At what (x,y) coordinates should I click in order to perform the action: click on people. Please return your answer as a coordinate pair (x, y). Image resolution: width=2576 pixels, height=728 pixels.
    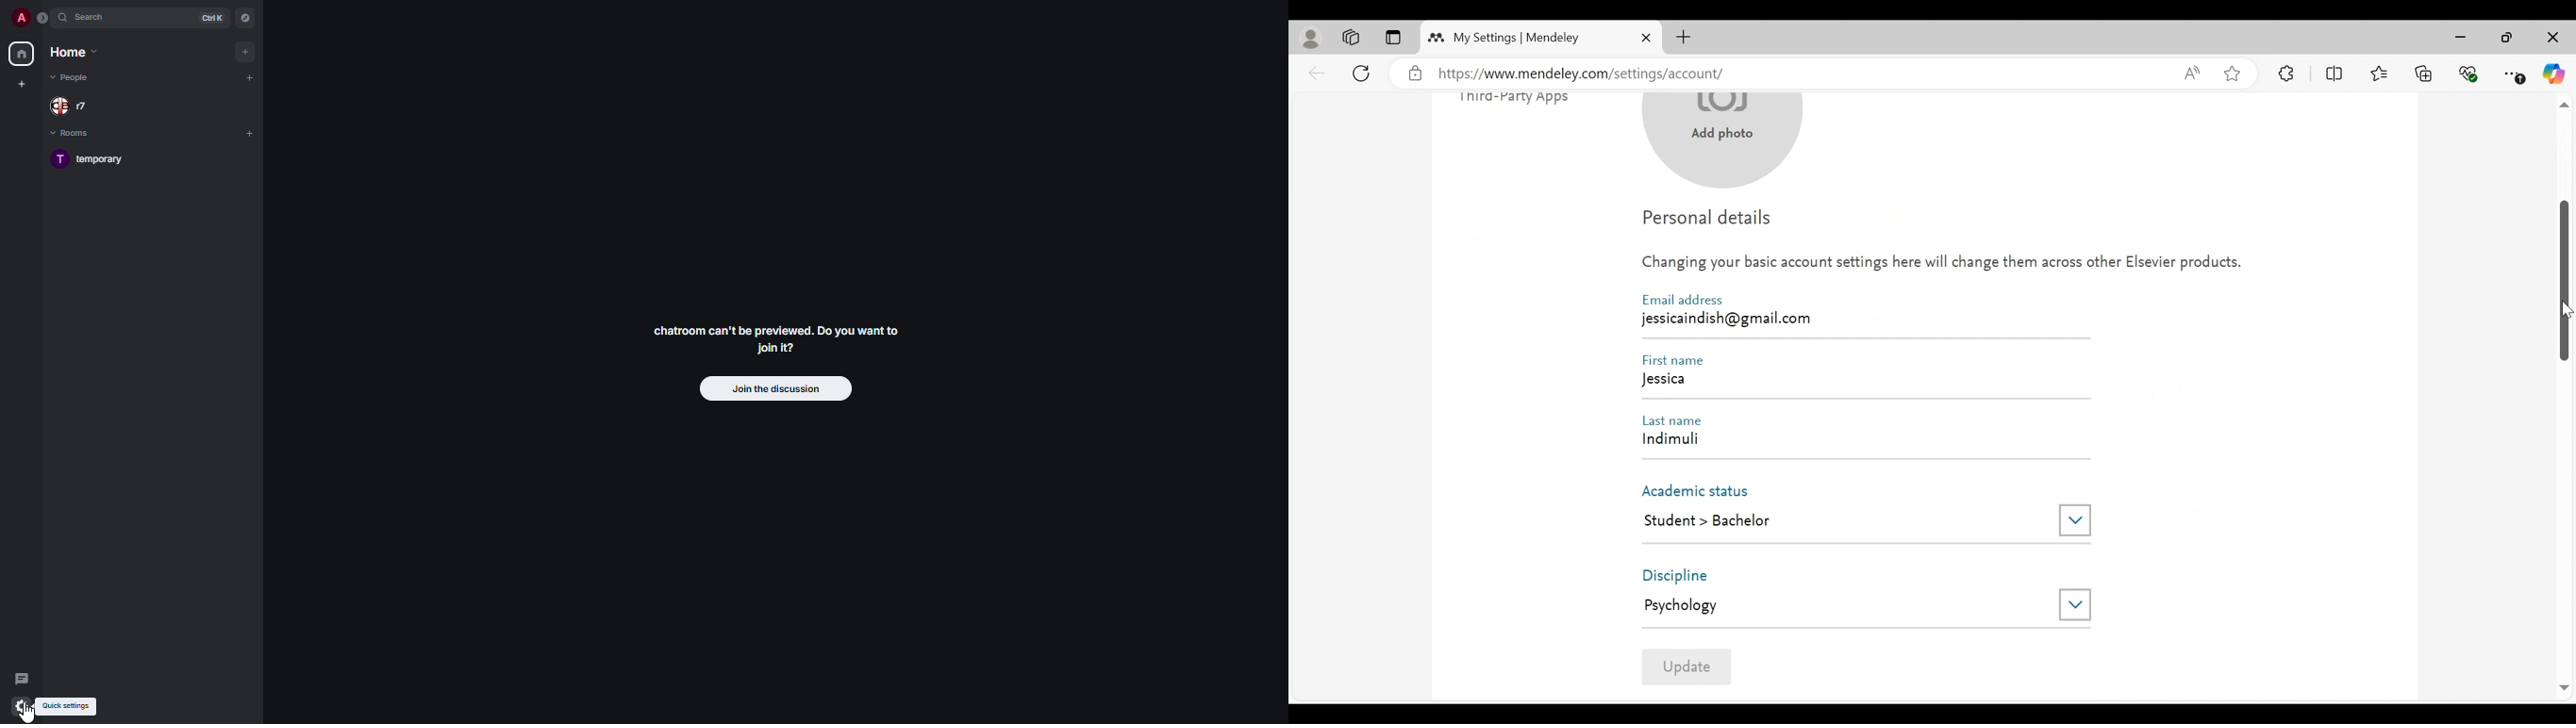
    Looking at the image, I should click on (73, 78).